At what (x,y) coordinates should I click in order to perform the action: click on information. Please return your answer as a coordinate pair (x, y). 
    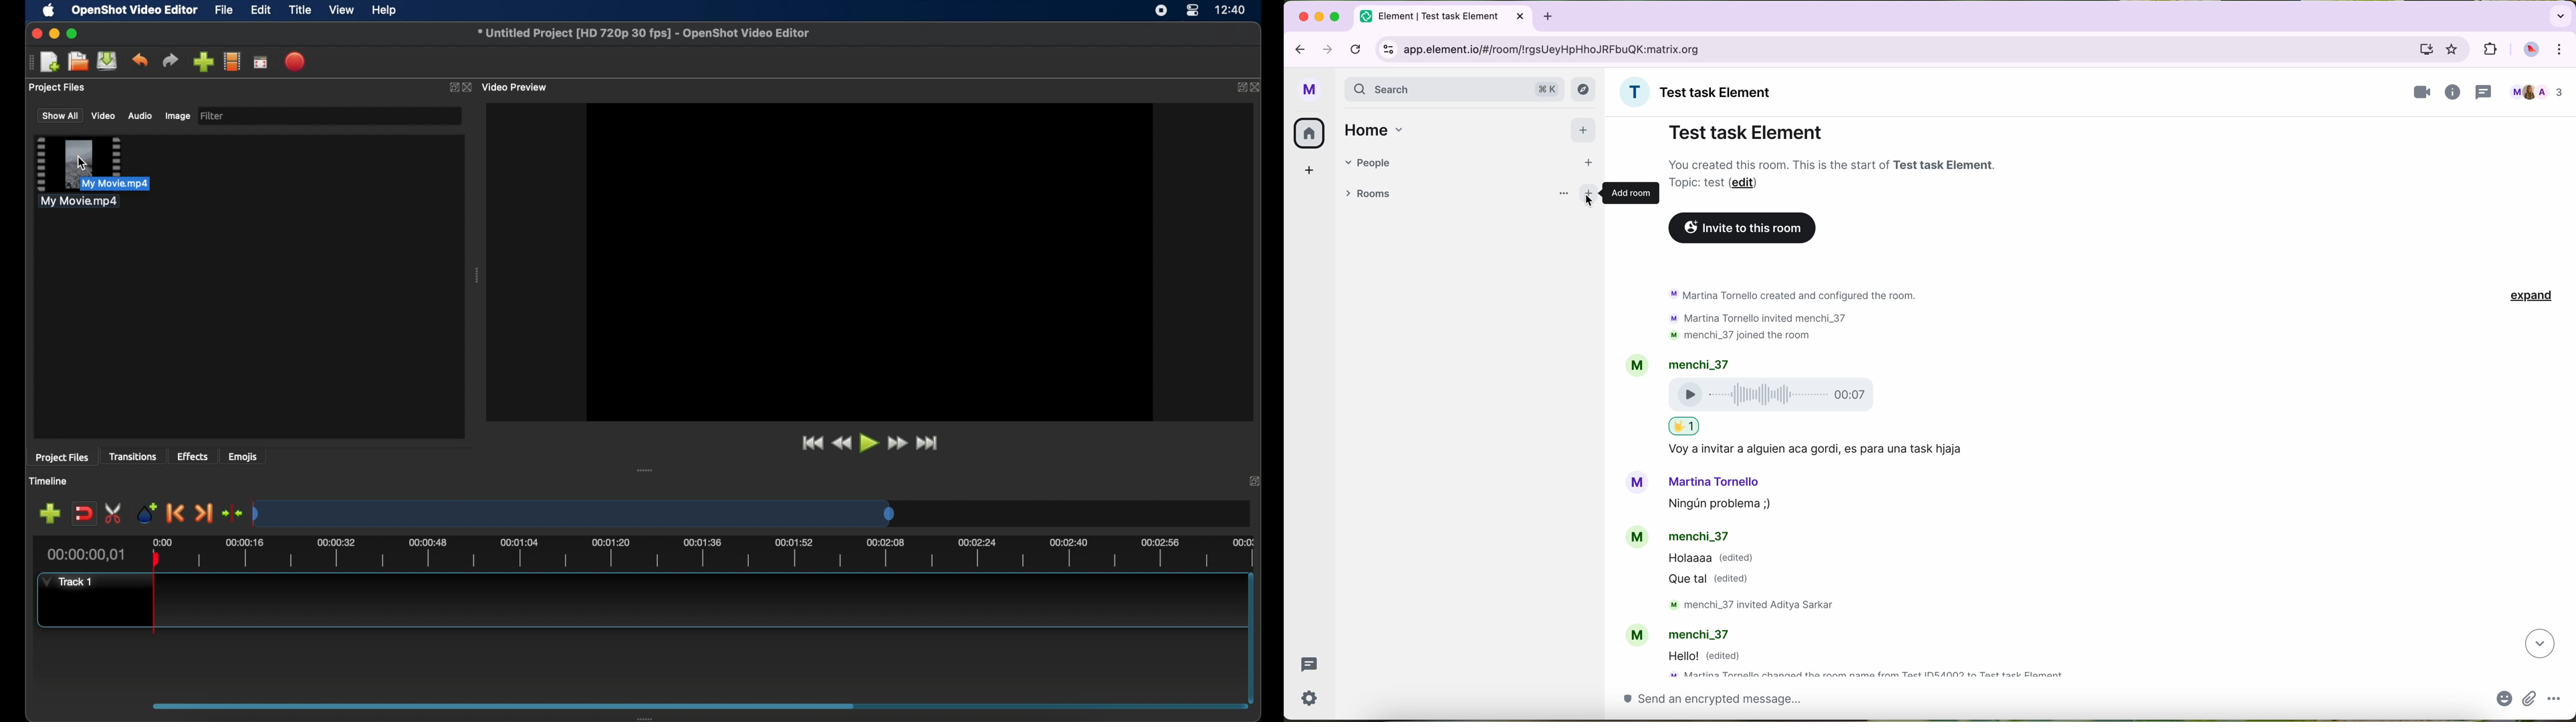
    Looking at the image, I should click on (2455, 93).